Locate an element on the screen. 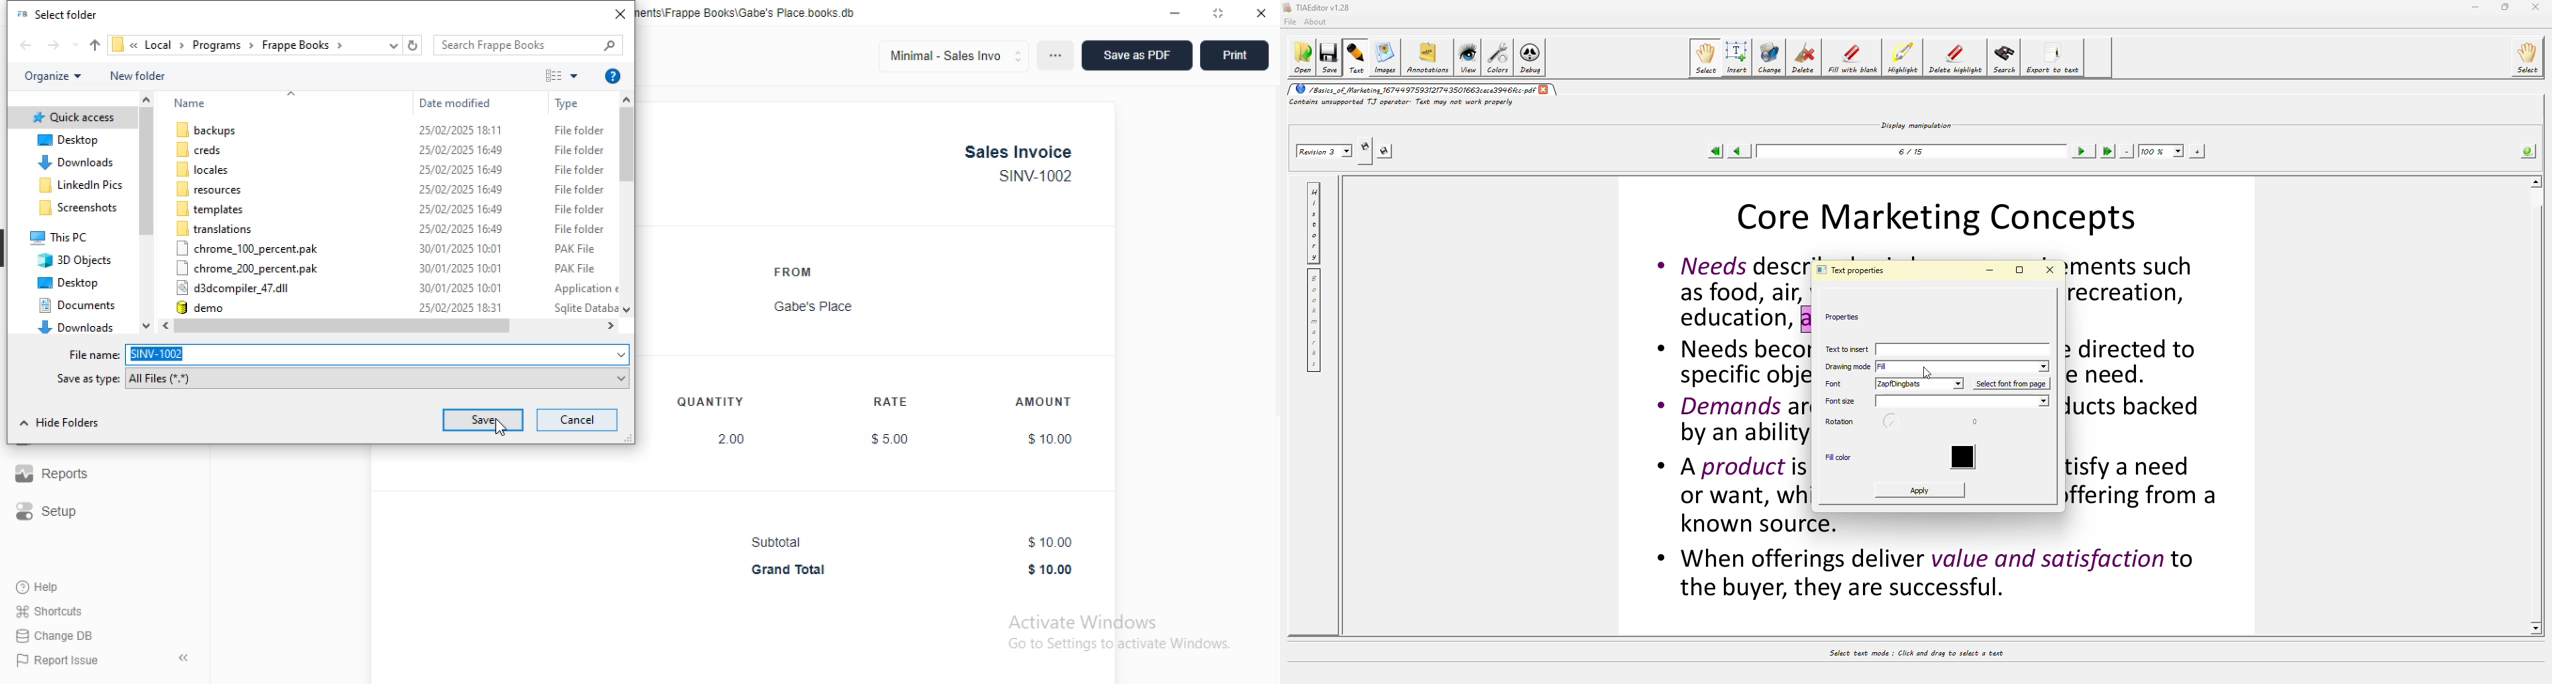 This screenshot has width=2576, height=700. report issue is located at coordinates (57, 660).